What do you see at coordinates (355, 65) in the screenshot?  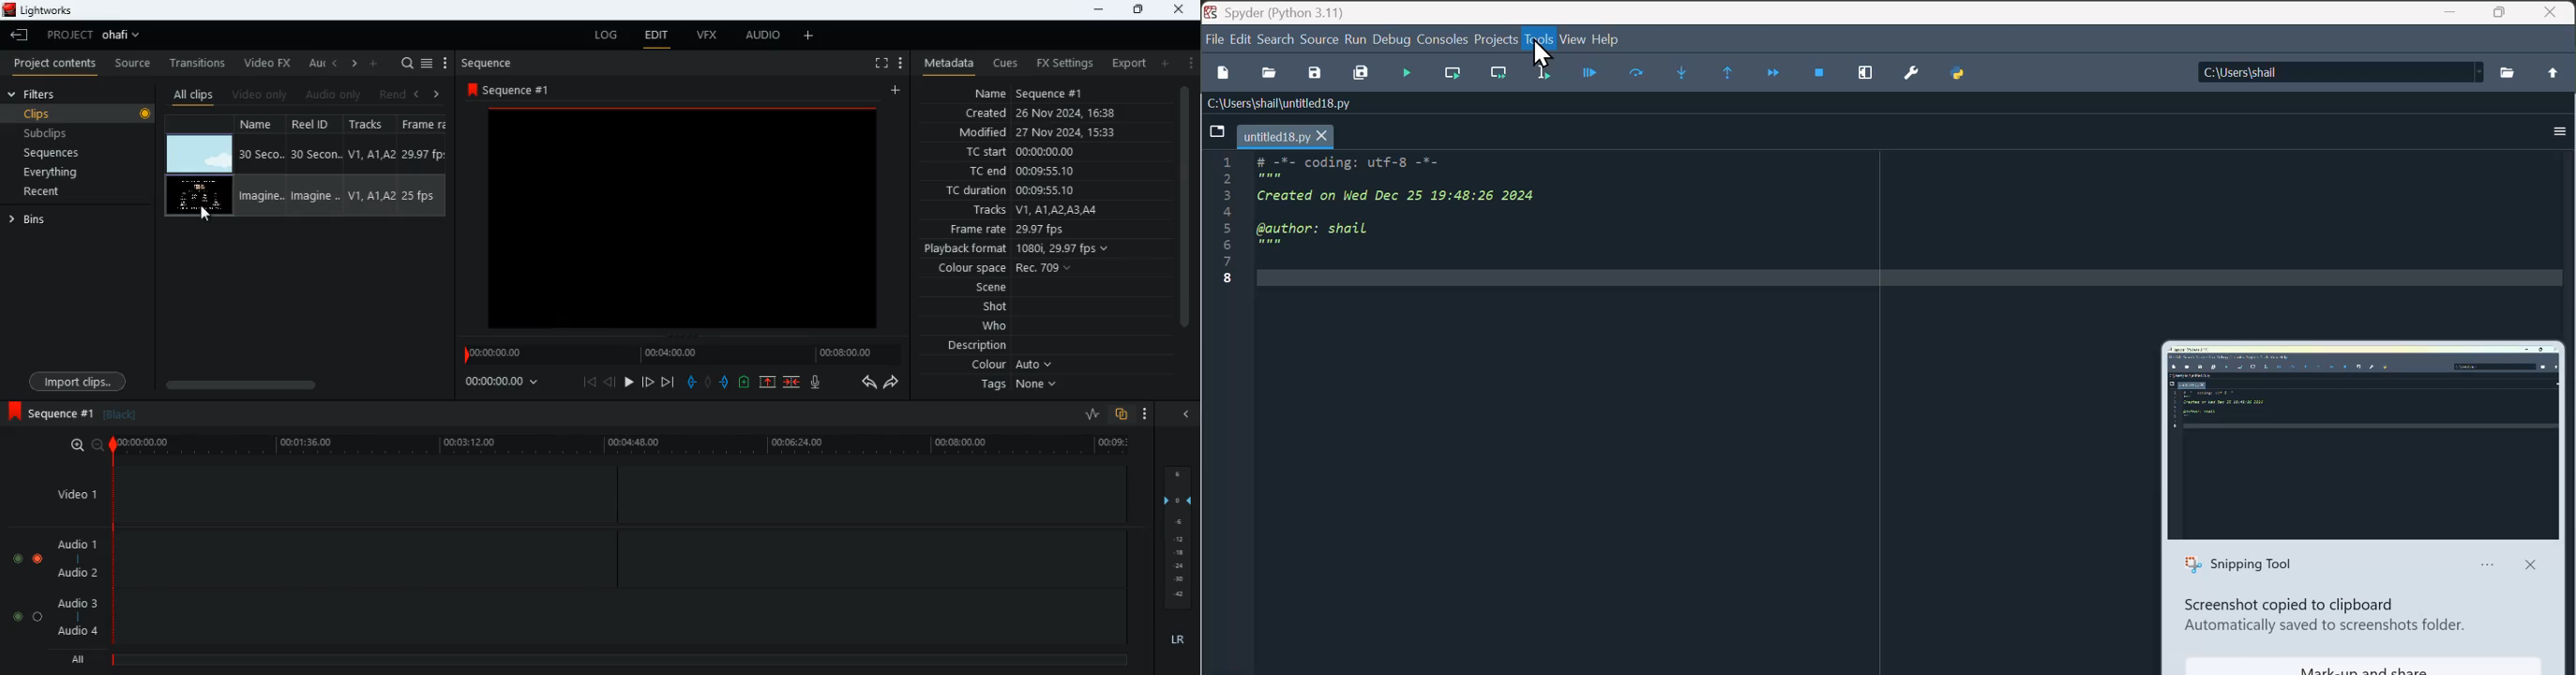 I see `right` at bounding box center [355, 65].